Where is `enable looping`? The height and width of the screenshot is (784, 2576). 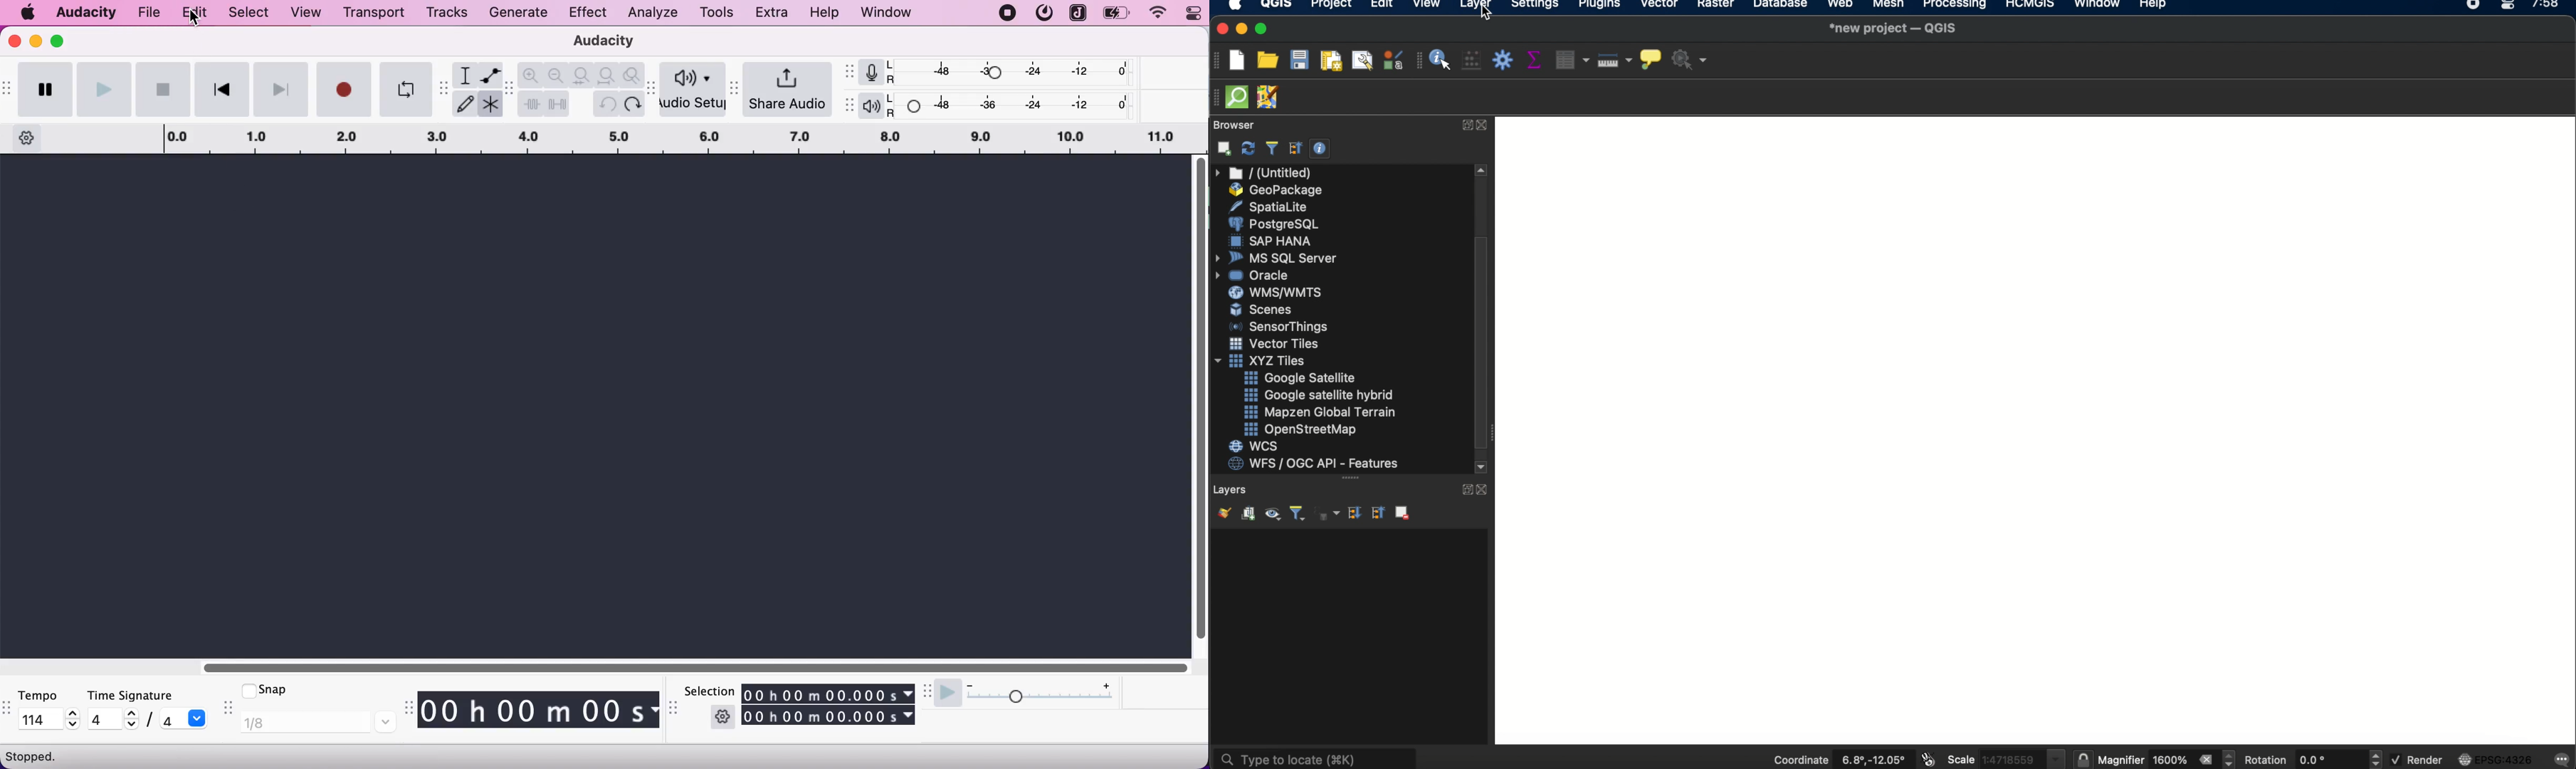
enable looping is located at coordinates (404, 89).